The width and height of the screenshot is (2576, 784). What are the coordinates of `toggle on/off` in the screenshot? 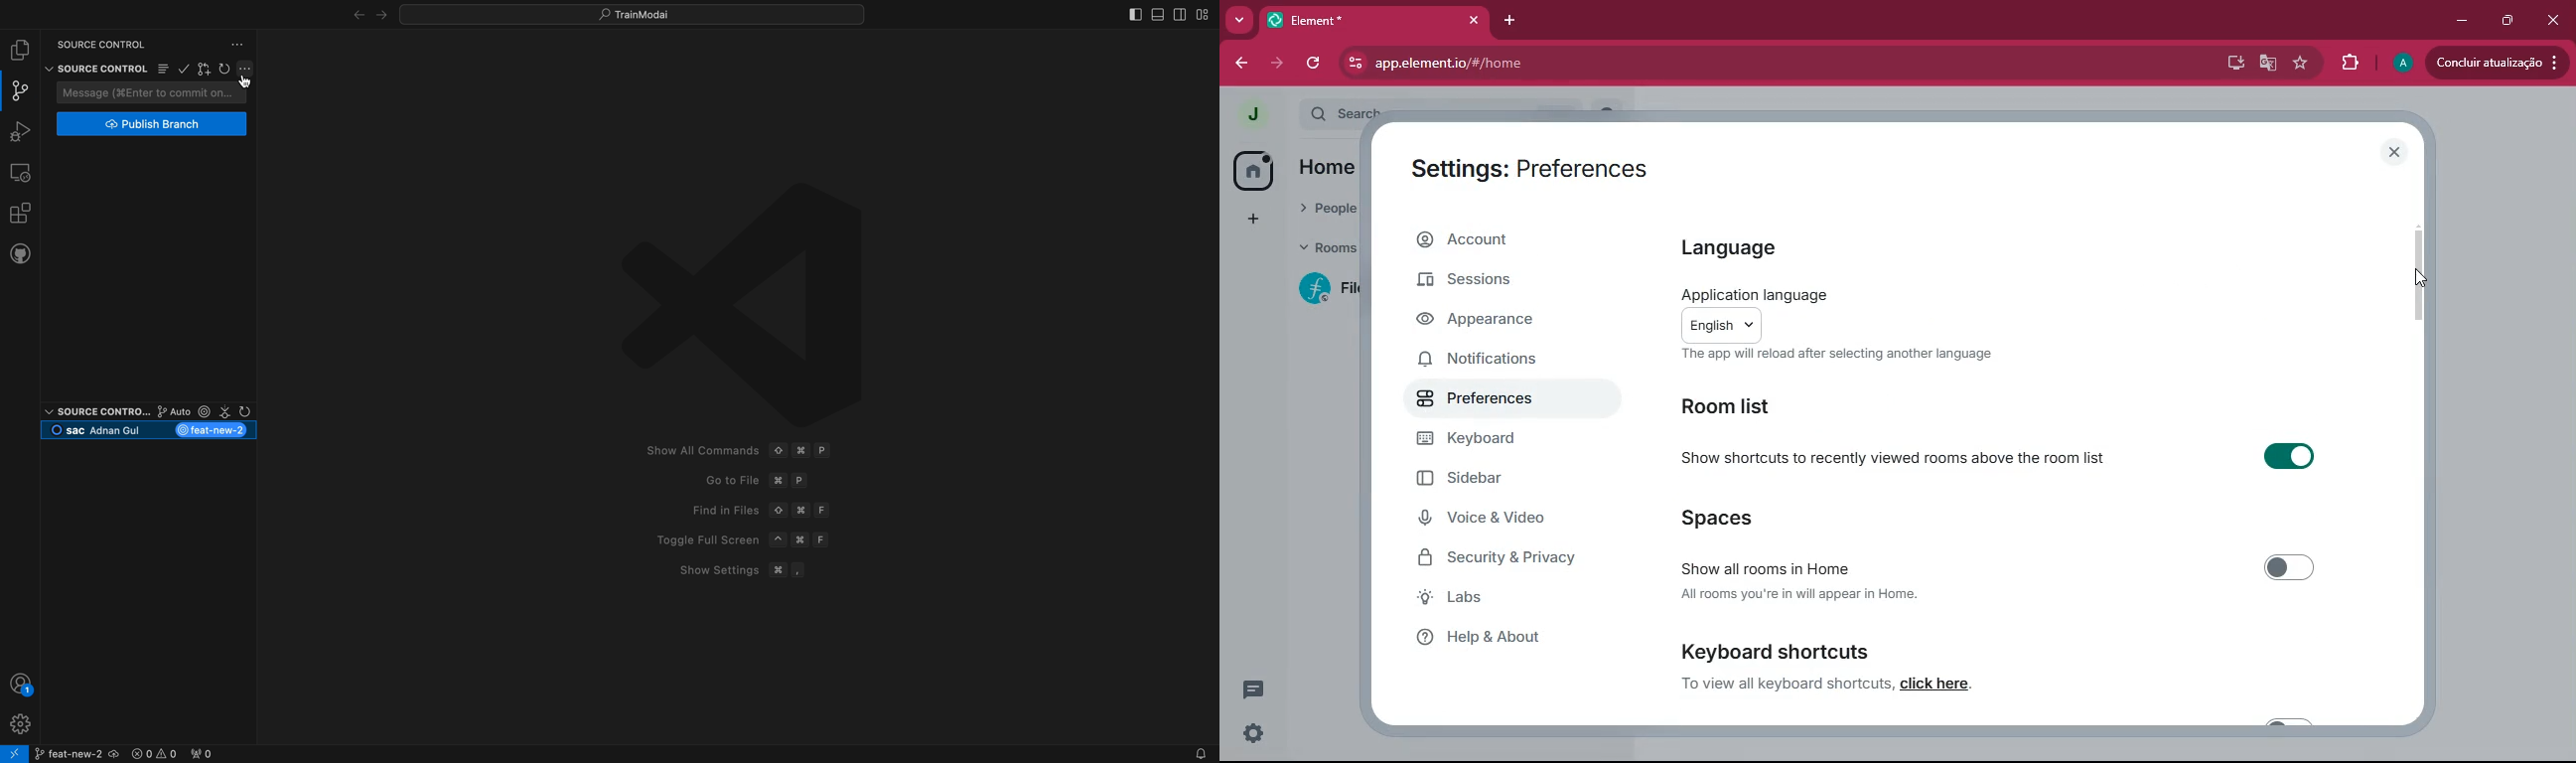 It's located at (2289, 456).